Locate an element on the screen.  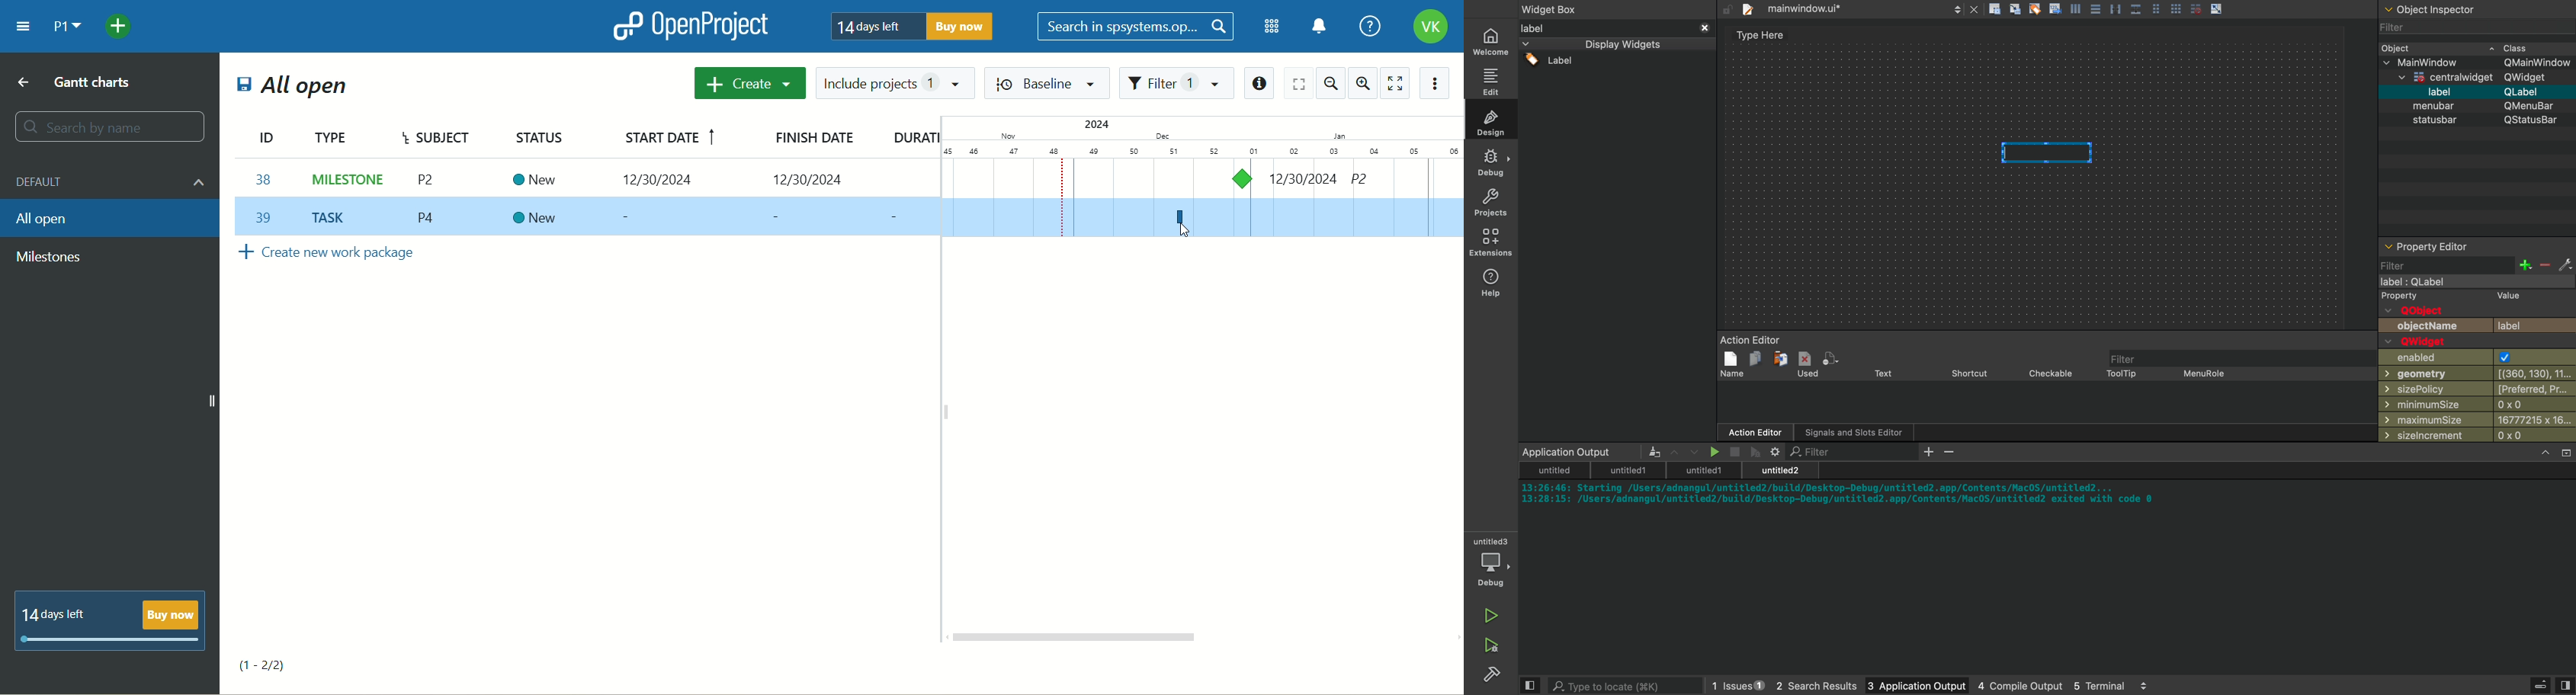
zen mode is located at coordinates (1394, 85).